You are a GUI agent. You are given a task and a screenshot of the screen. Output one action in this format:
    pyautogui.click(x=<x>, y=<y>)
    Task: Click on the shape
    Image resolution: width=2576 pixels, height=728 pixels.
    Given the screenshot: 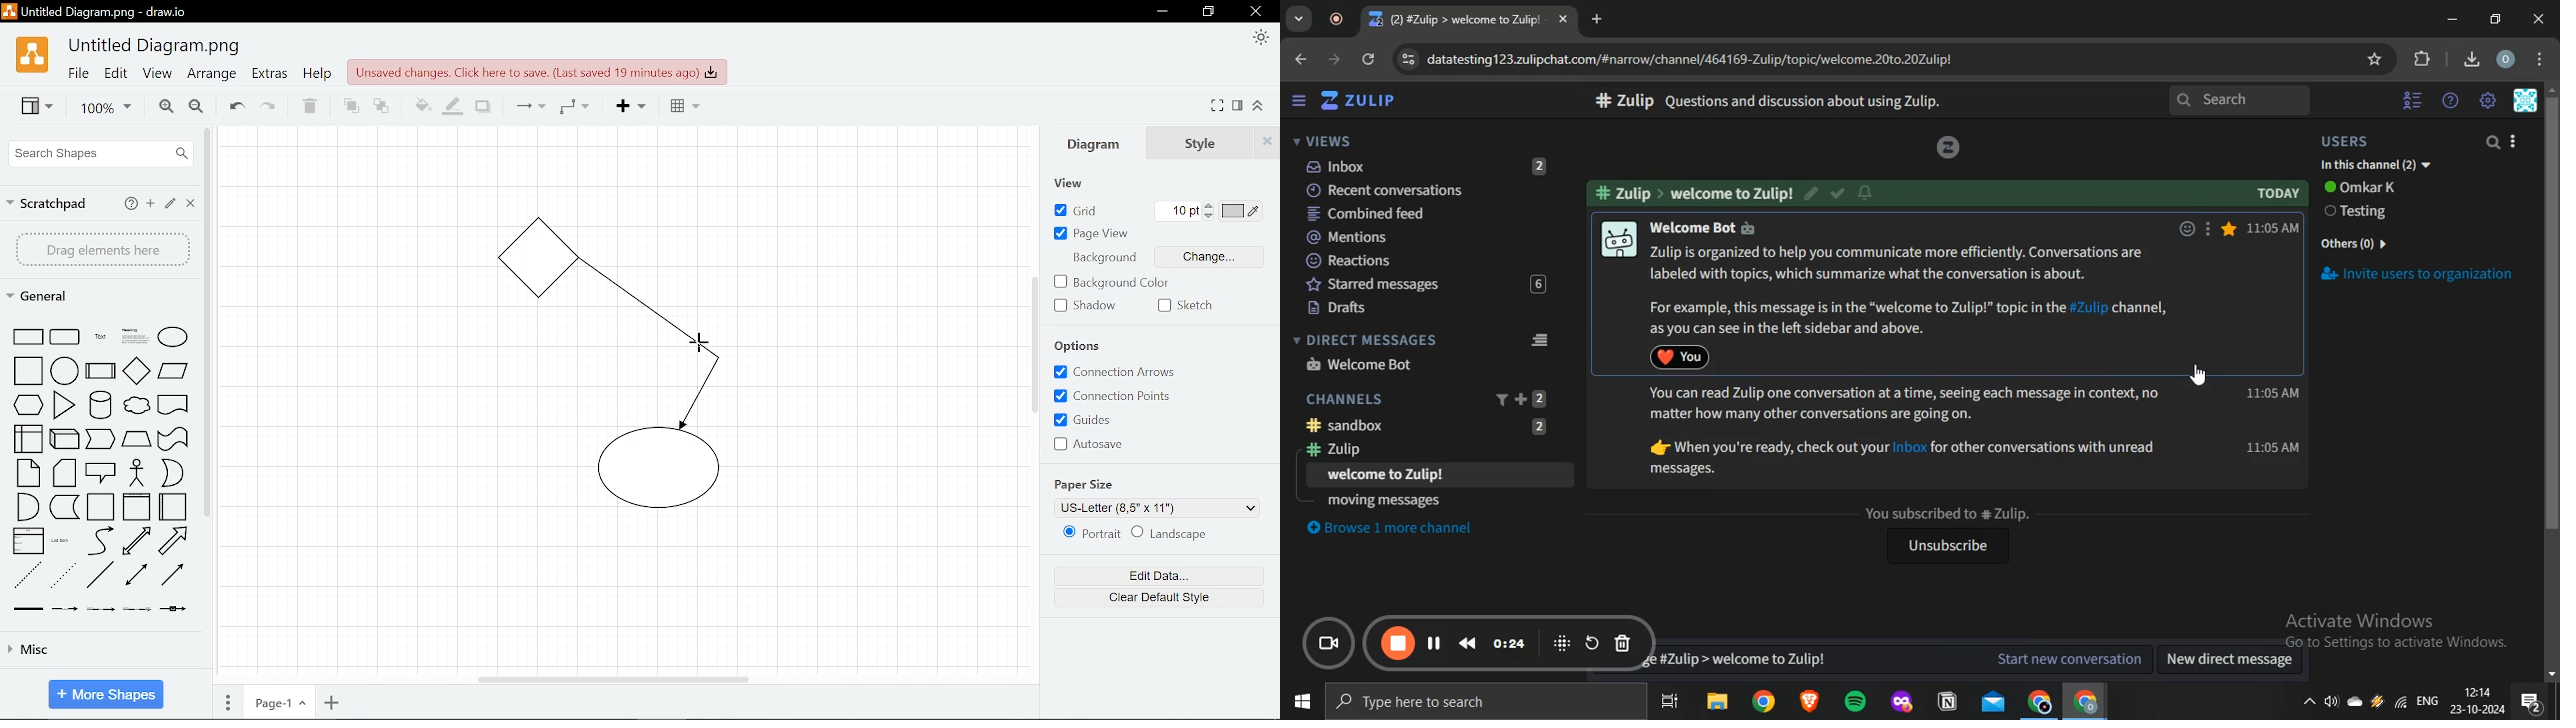 What is the action you would take?
    pyautogui.click(x=100, y=507)
    